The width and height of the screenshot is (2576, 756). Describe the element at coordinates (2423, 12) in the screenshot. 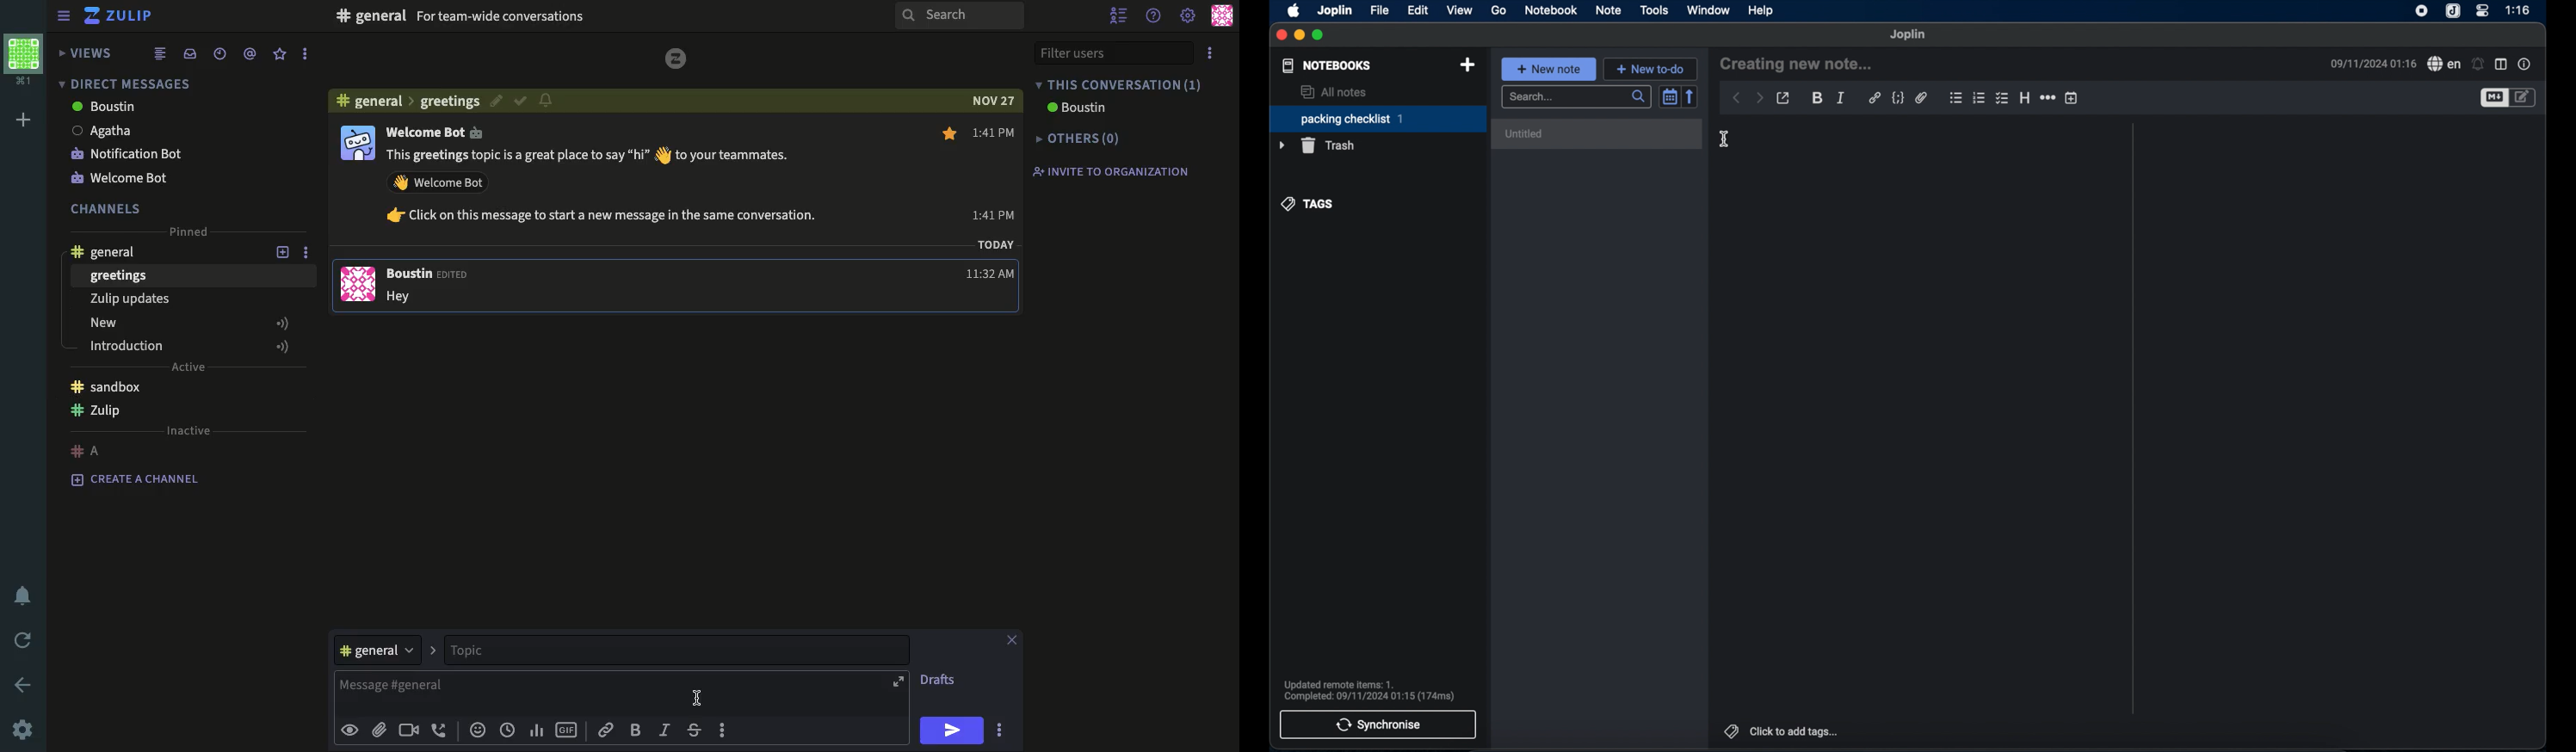

I see `screen recorder icon` at that location.